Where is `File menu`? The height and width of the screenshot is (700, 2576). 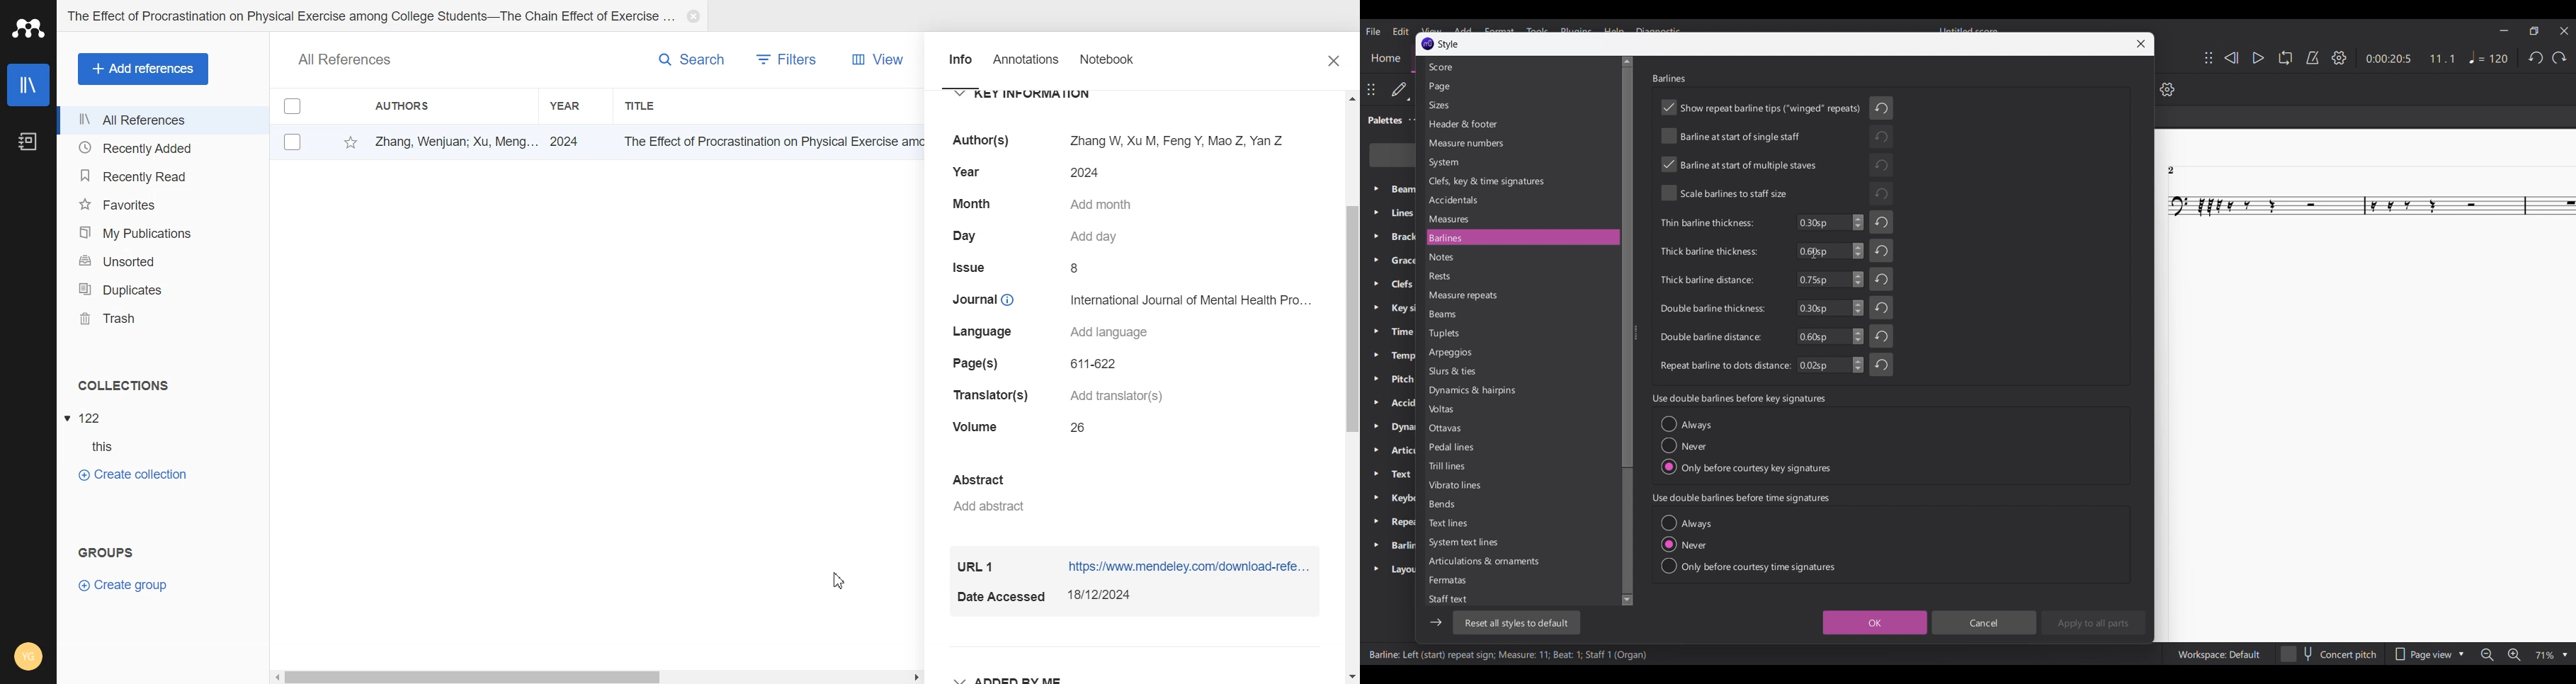
File menu is located at coordinates (1373, 32).